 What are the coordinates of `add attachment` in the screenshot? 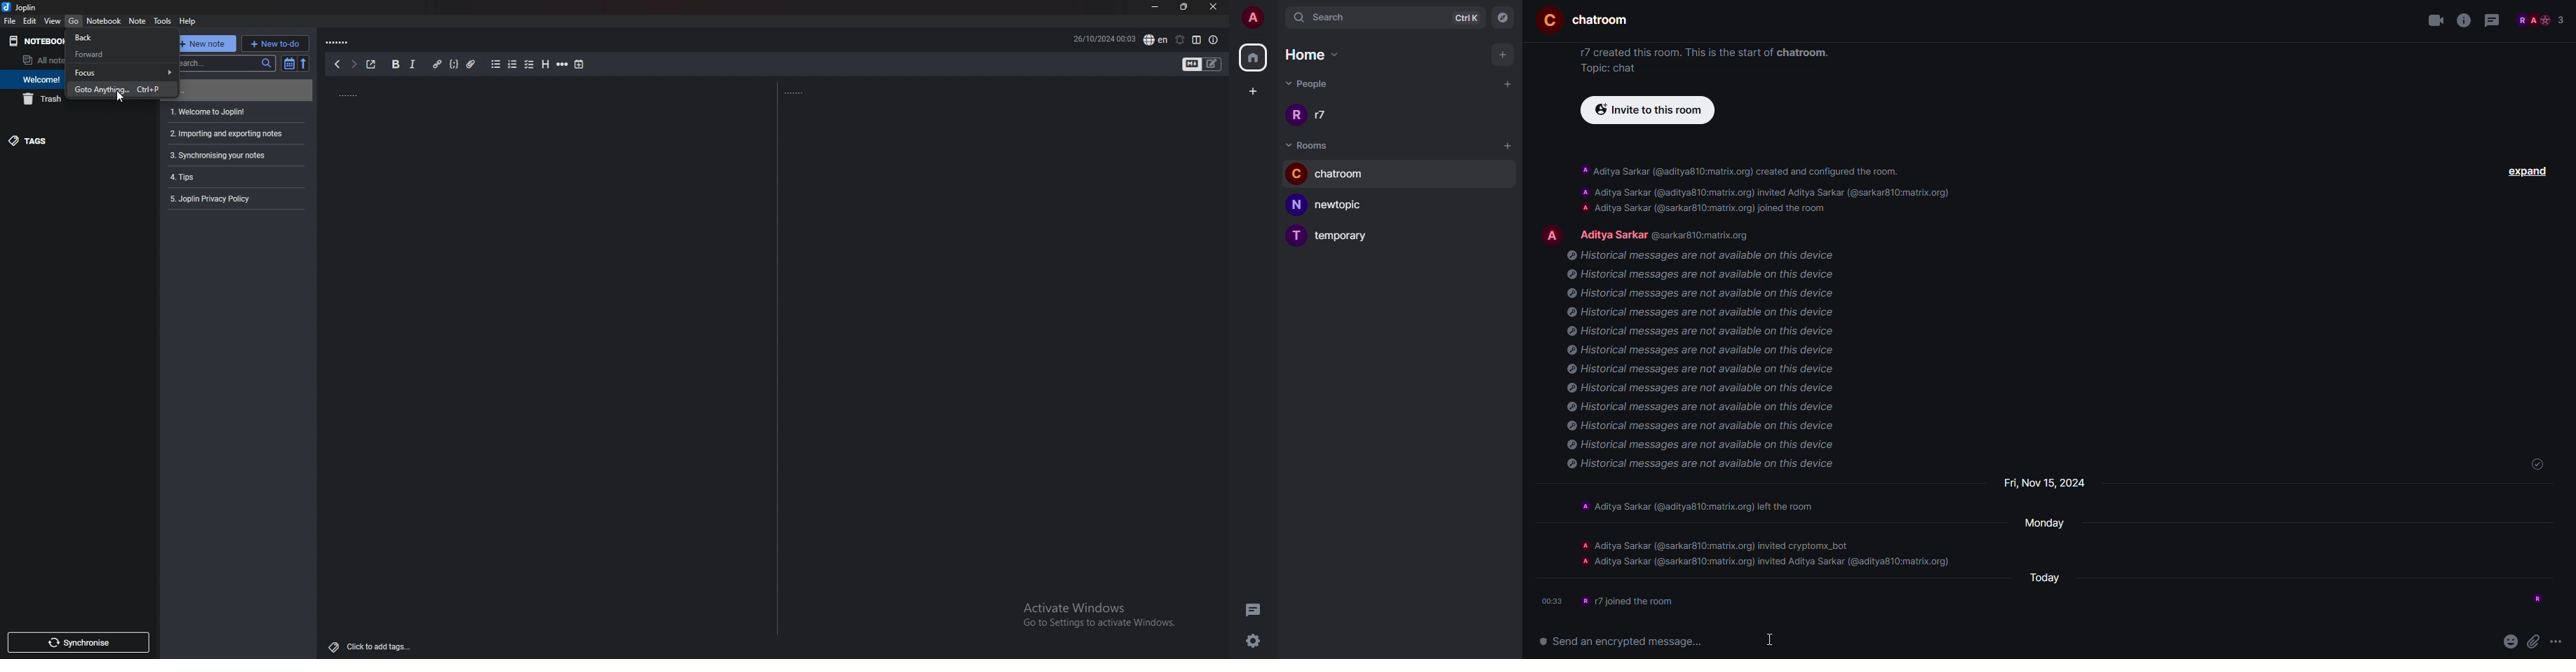 It's located at (471, 64).